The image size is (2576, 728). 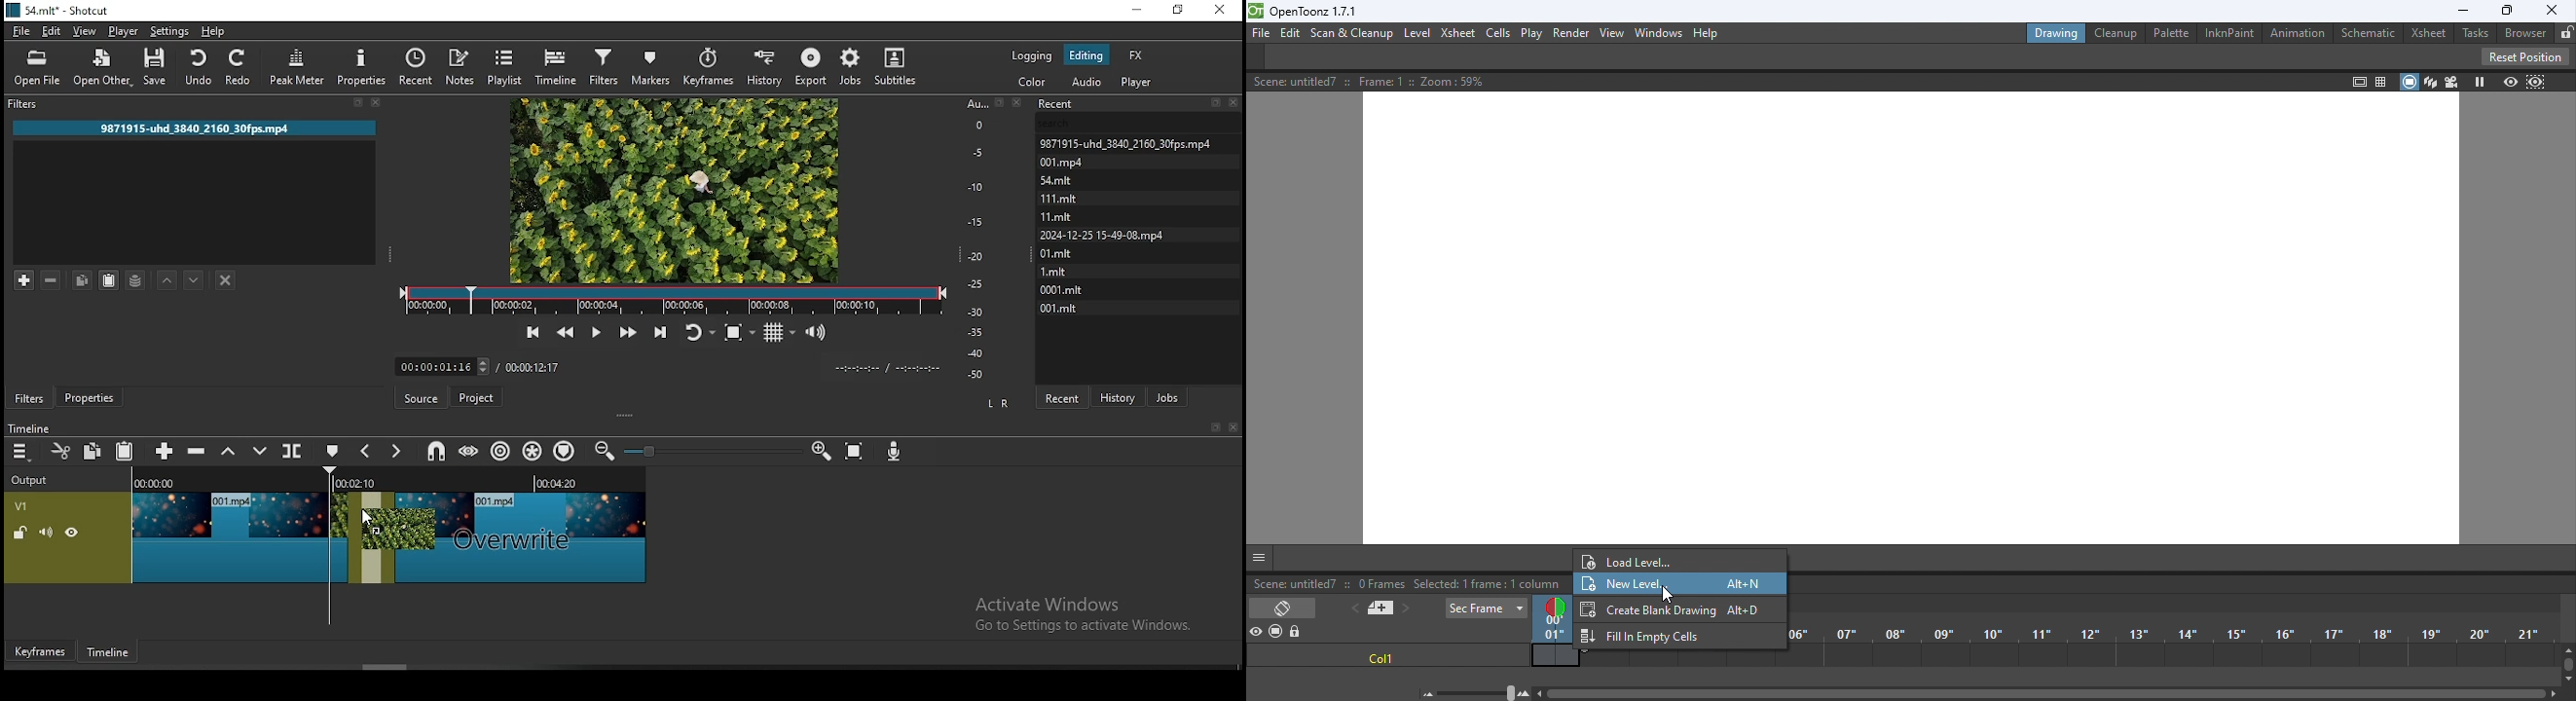 What do you see at coordinates (857, 453) in the screenshot?
I see `zoom timeline to fit` at bounding box center [857, 453].